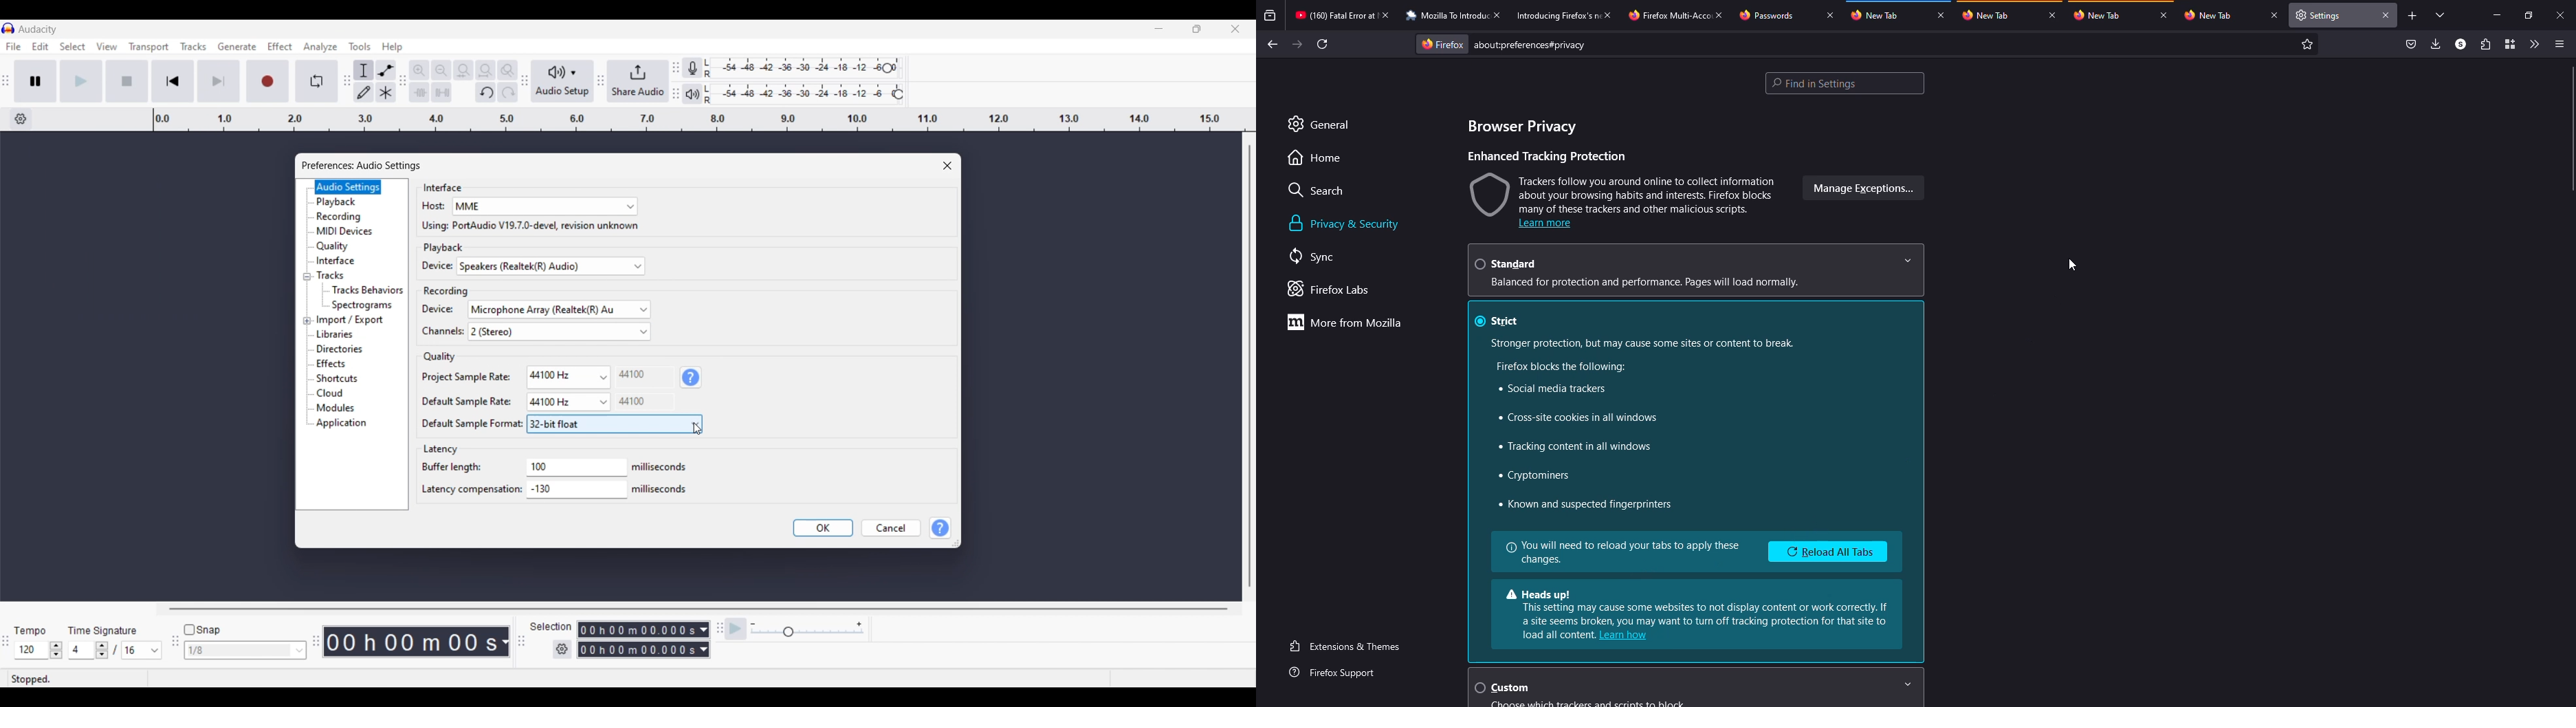  What do you see at coordinates (887, 67) in the screenshot?
I see `Change recording level` at bounding box center [887, 67].